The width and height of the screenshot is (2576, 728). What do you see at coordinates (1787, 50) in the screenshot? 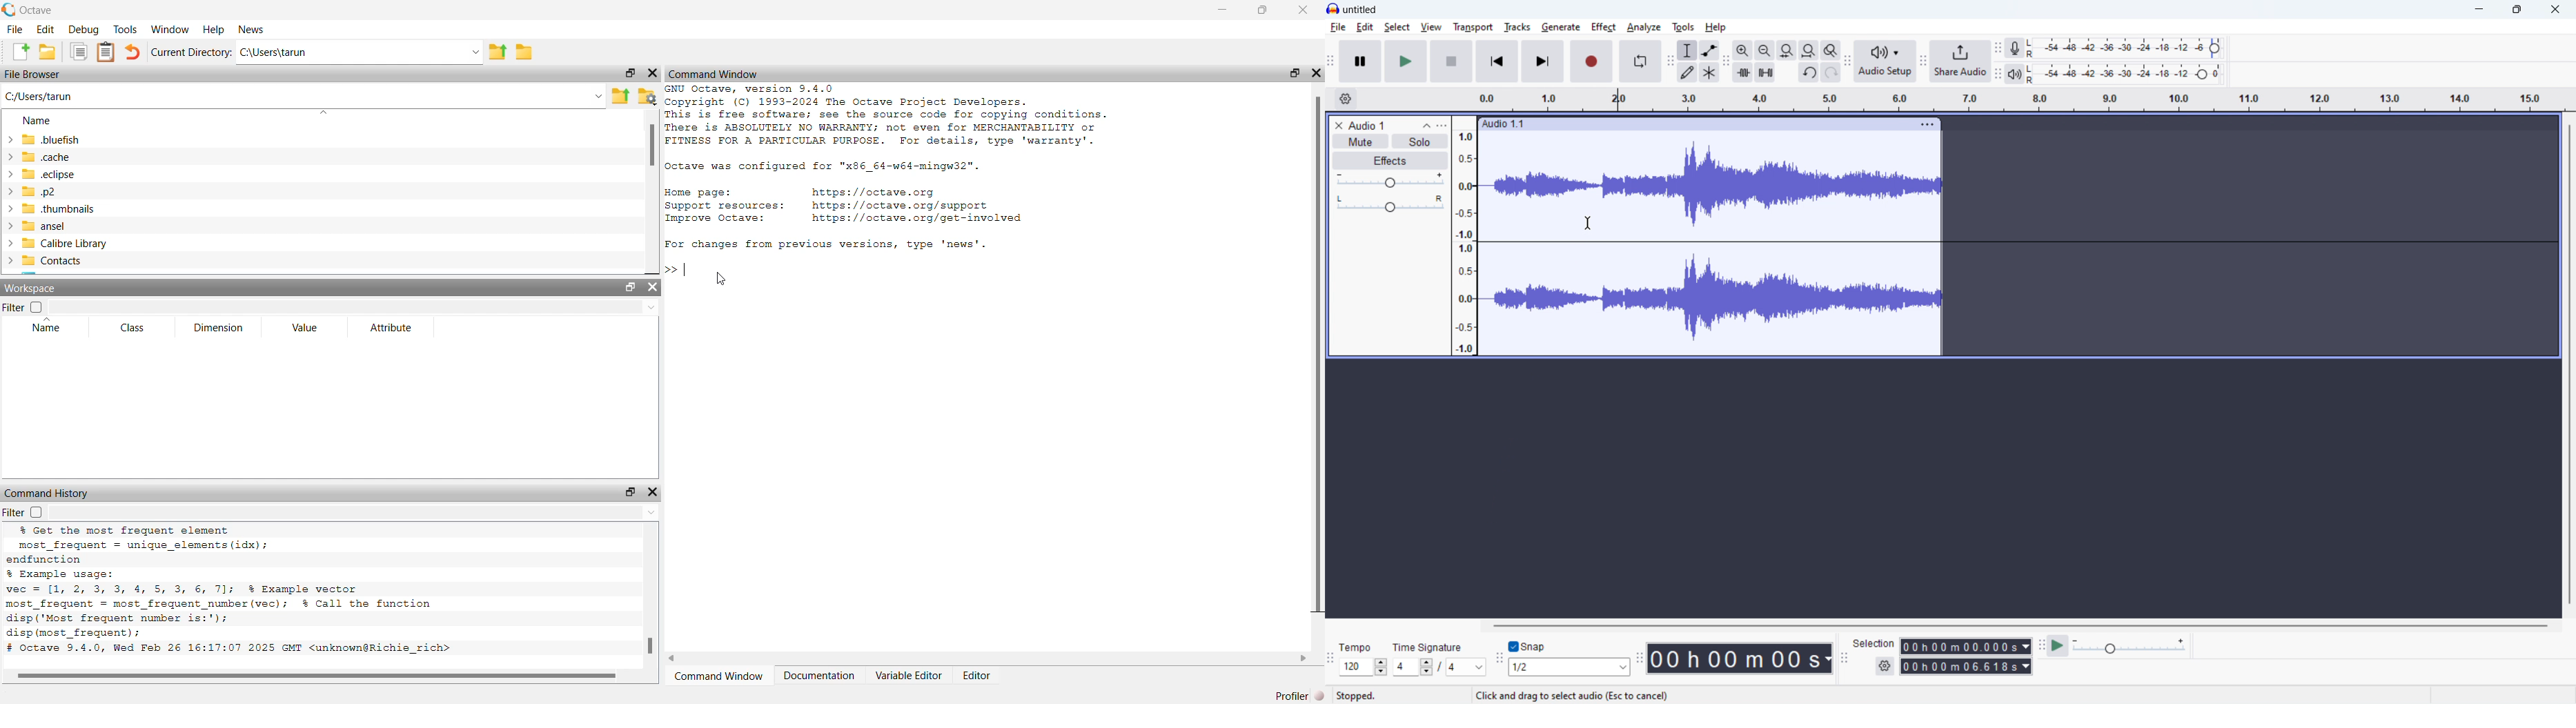
I see `fit selection to width` at bounding box center [1787, 50].